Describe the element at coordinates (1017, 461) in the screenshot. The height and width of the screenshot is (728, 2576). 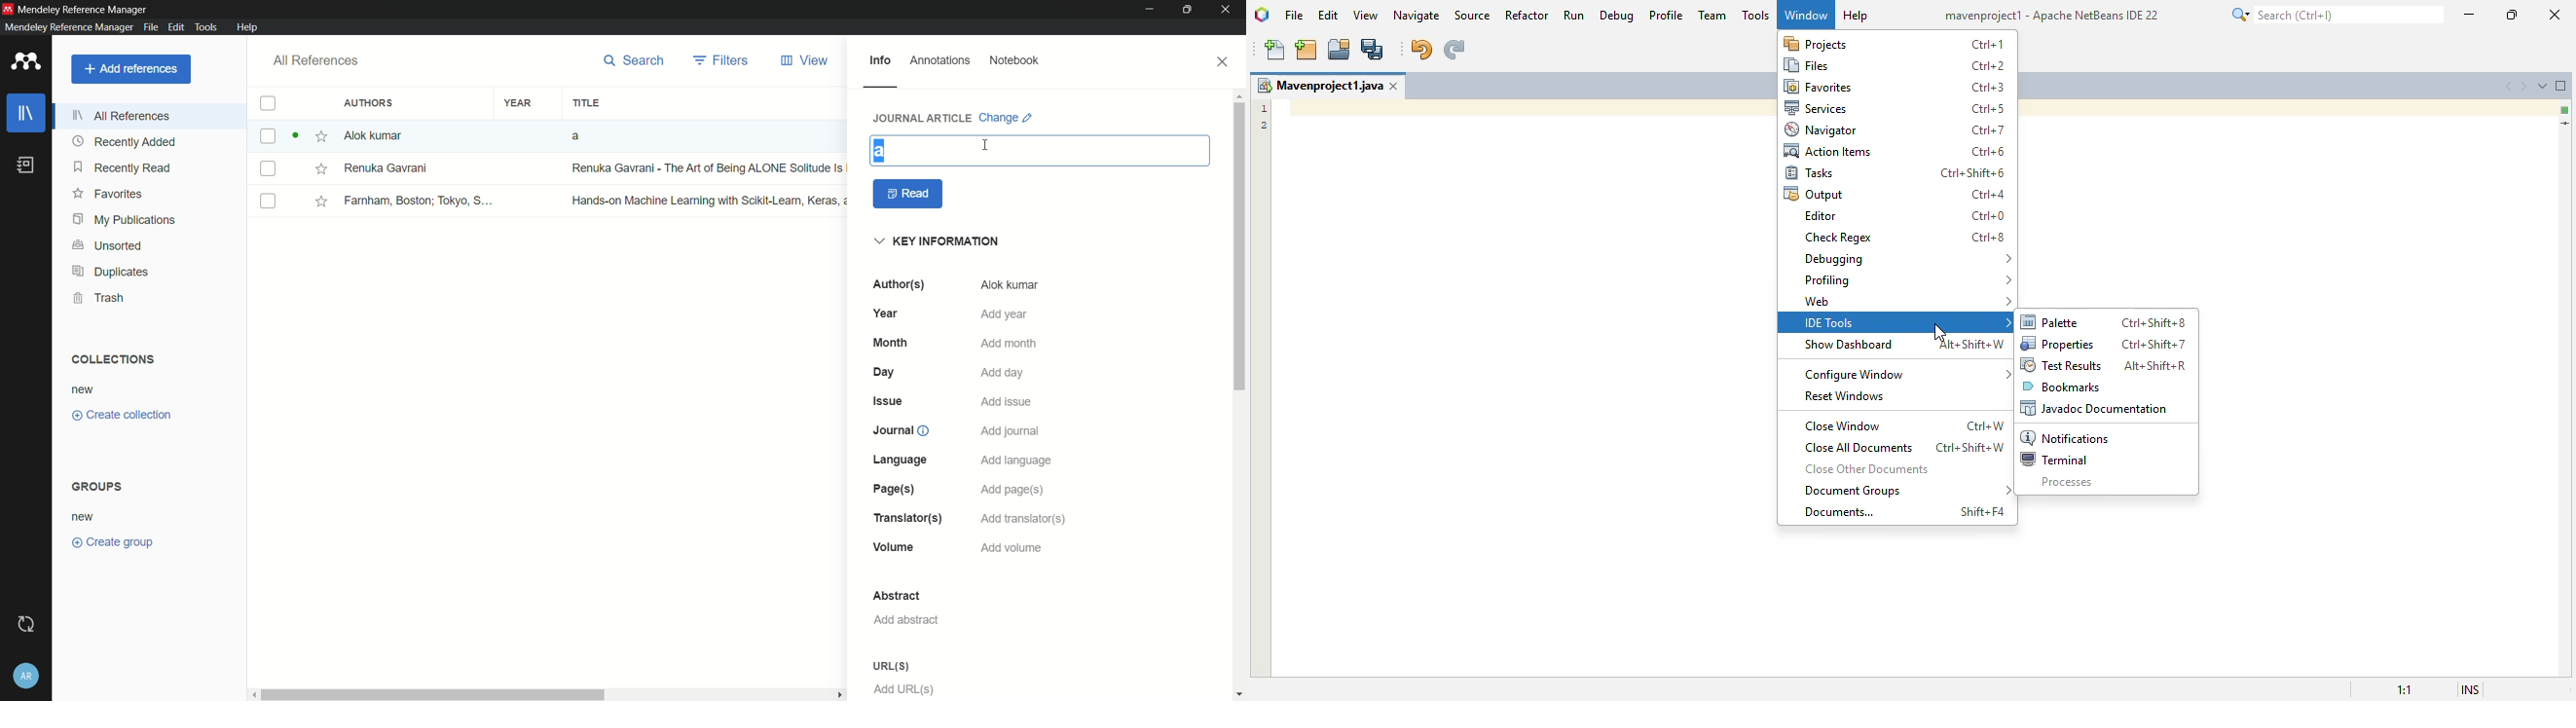
I see `add language` at that location.